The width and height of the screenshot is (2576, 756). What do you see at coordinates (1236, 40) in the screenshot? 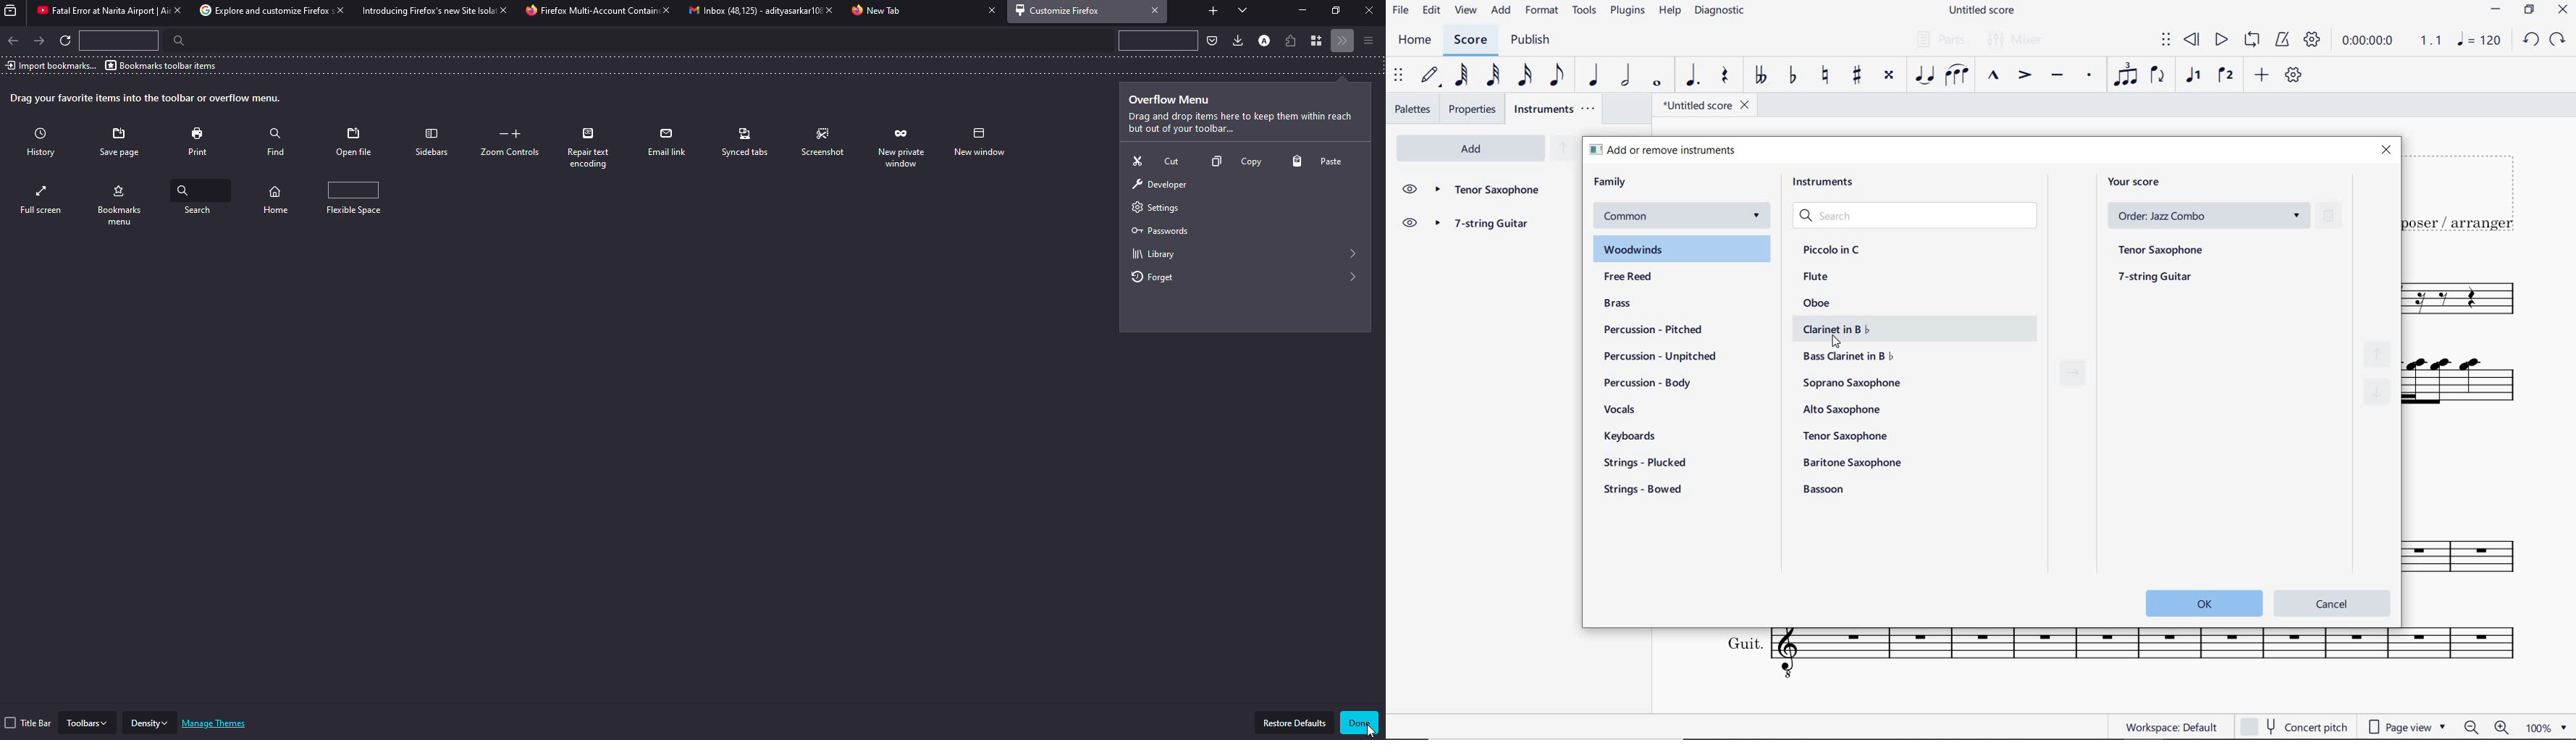
I see `downloads` at bounding box center [1236, 40].